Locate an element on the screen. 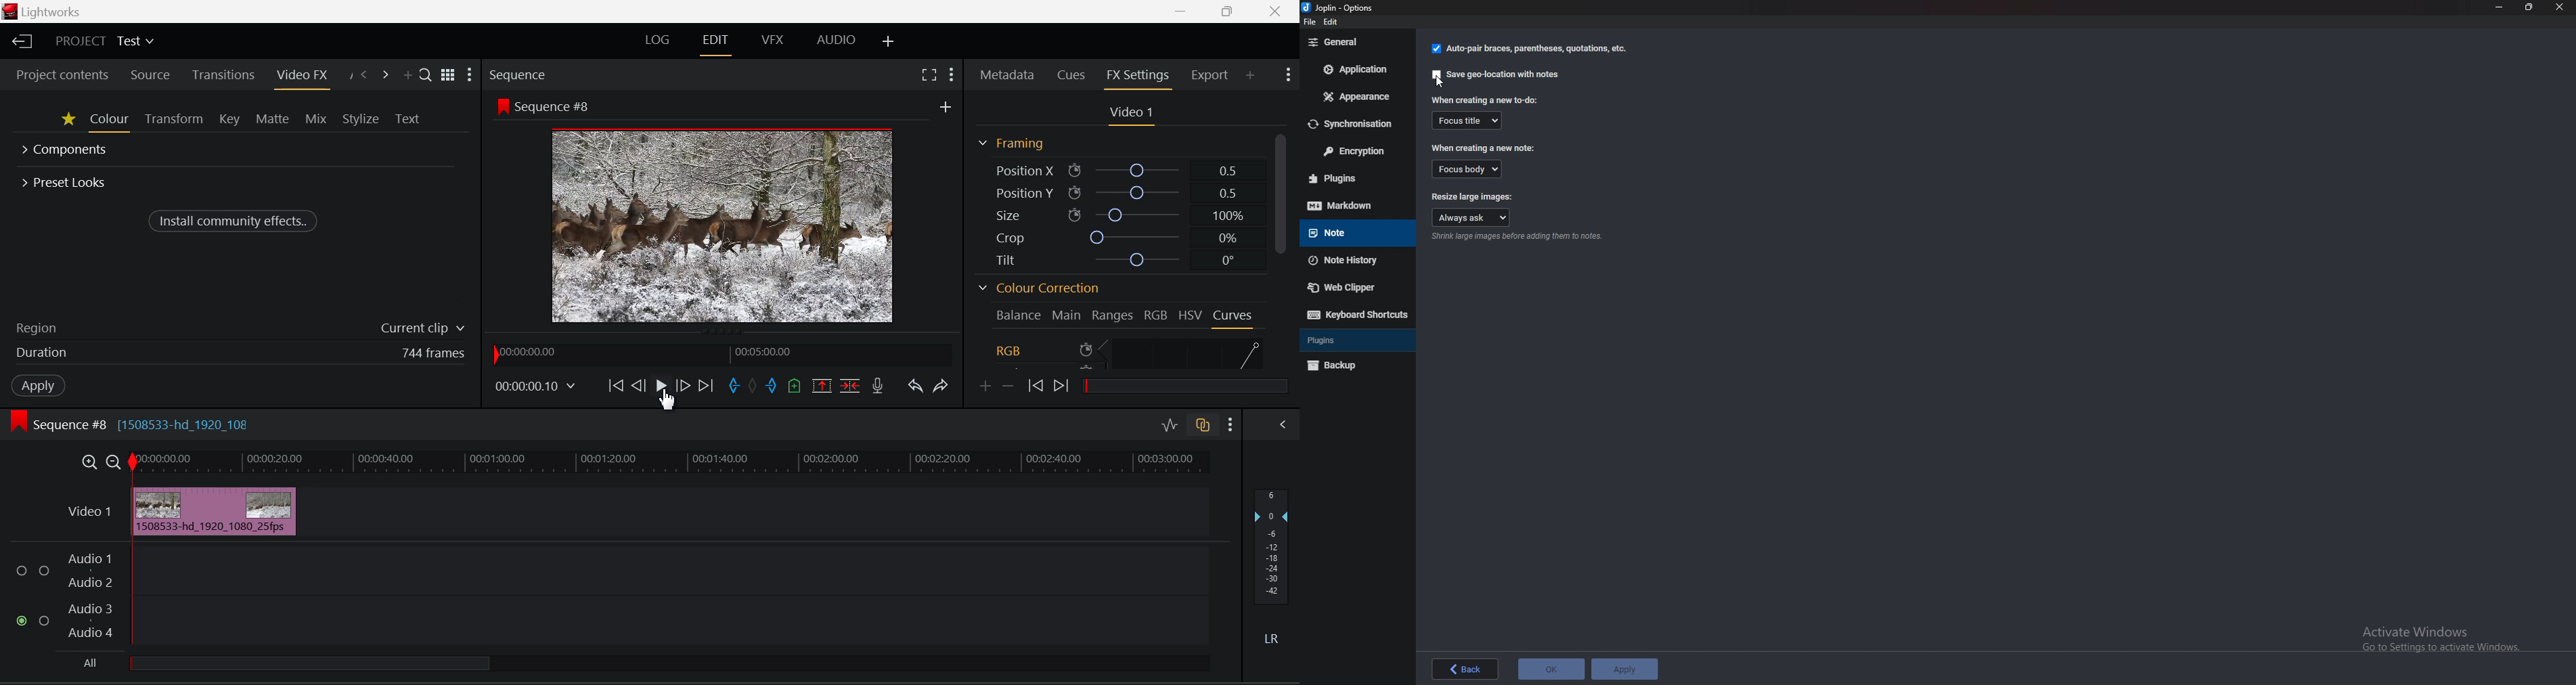 Image resolution: width=2576 pixels, height=700 pixels. Timeline Zoom Out is located at coordinates (112, 462).